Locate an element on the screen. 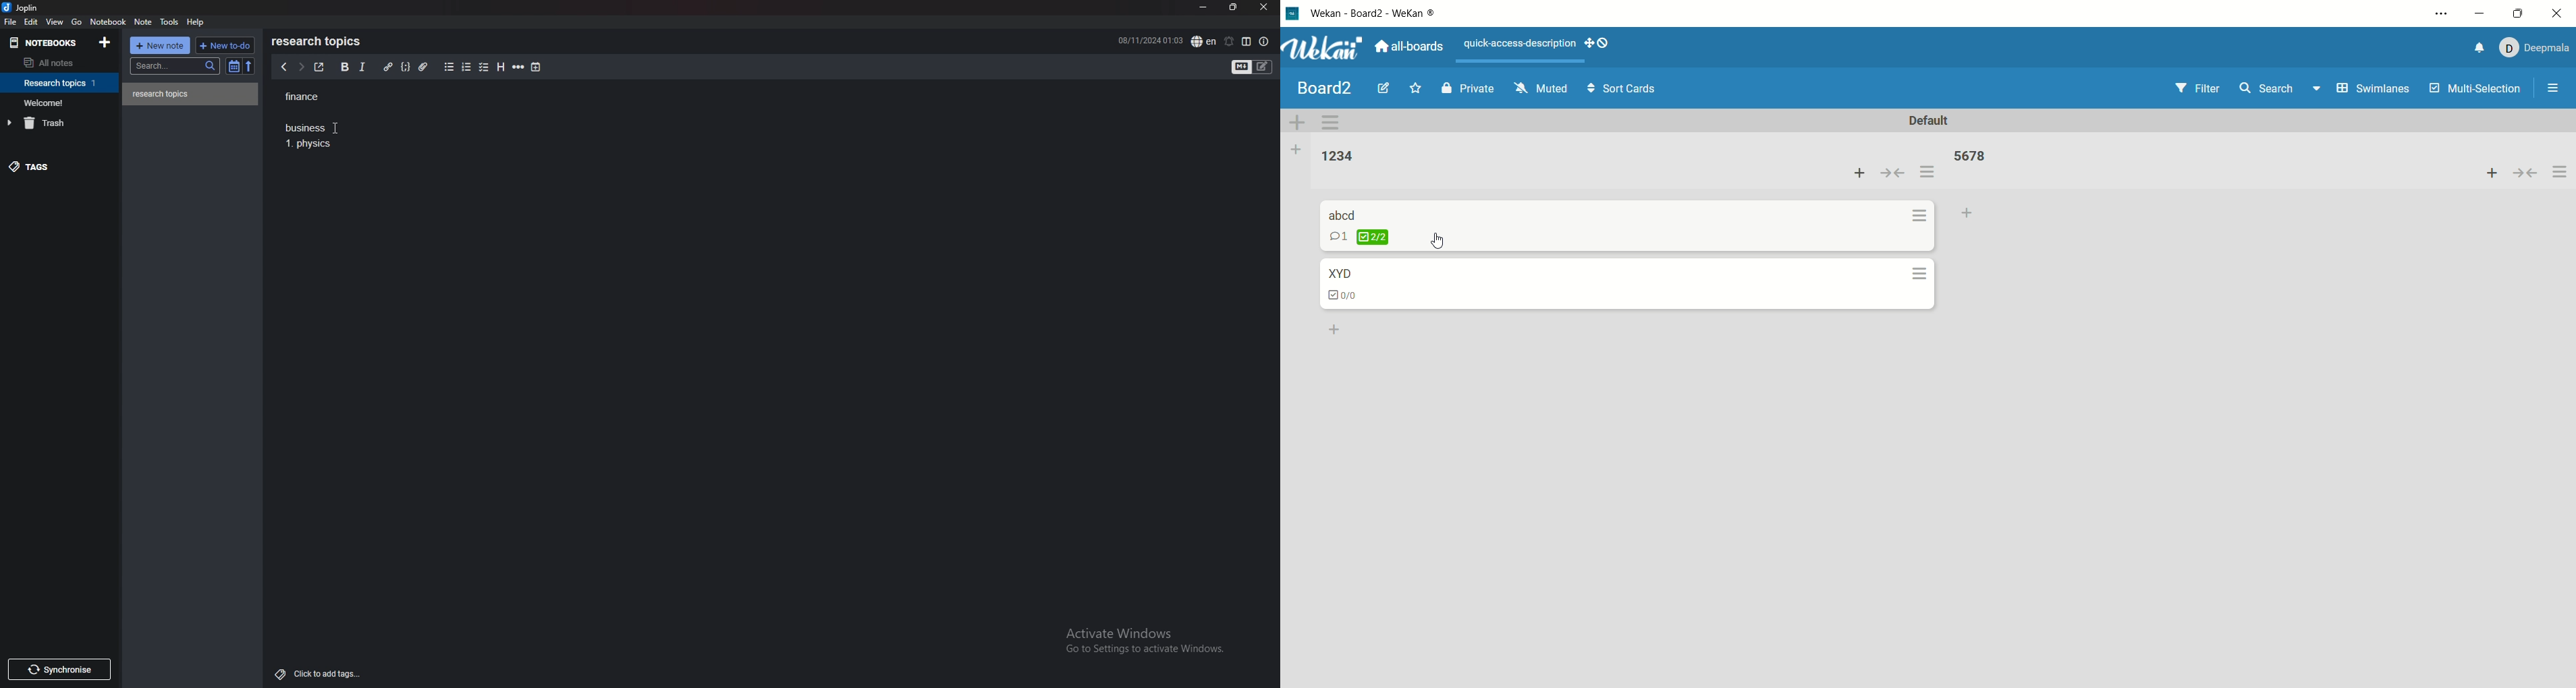 The width and height of the screenshot is (2576, 700). resize is located at coordinates (1233, 7).